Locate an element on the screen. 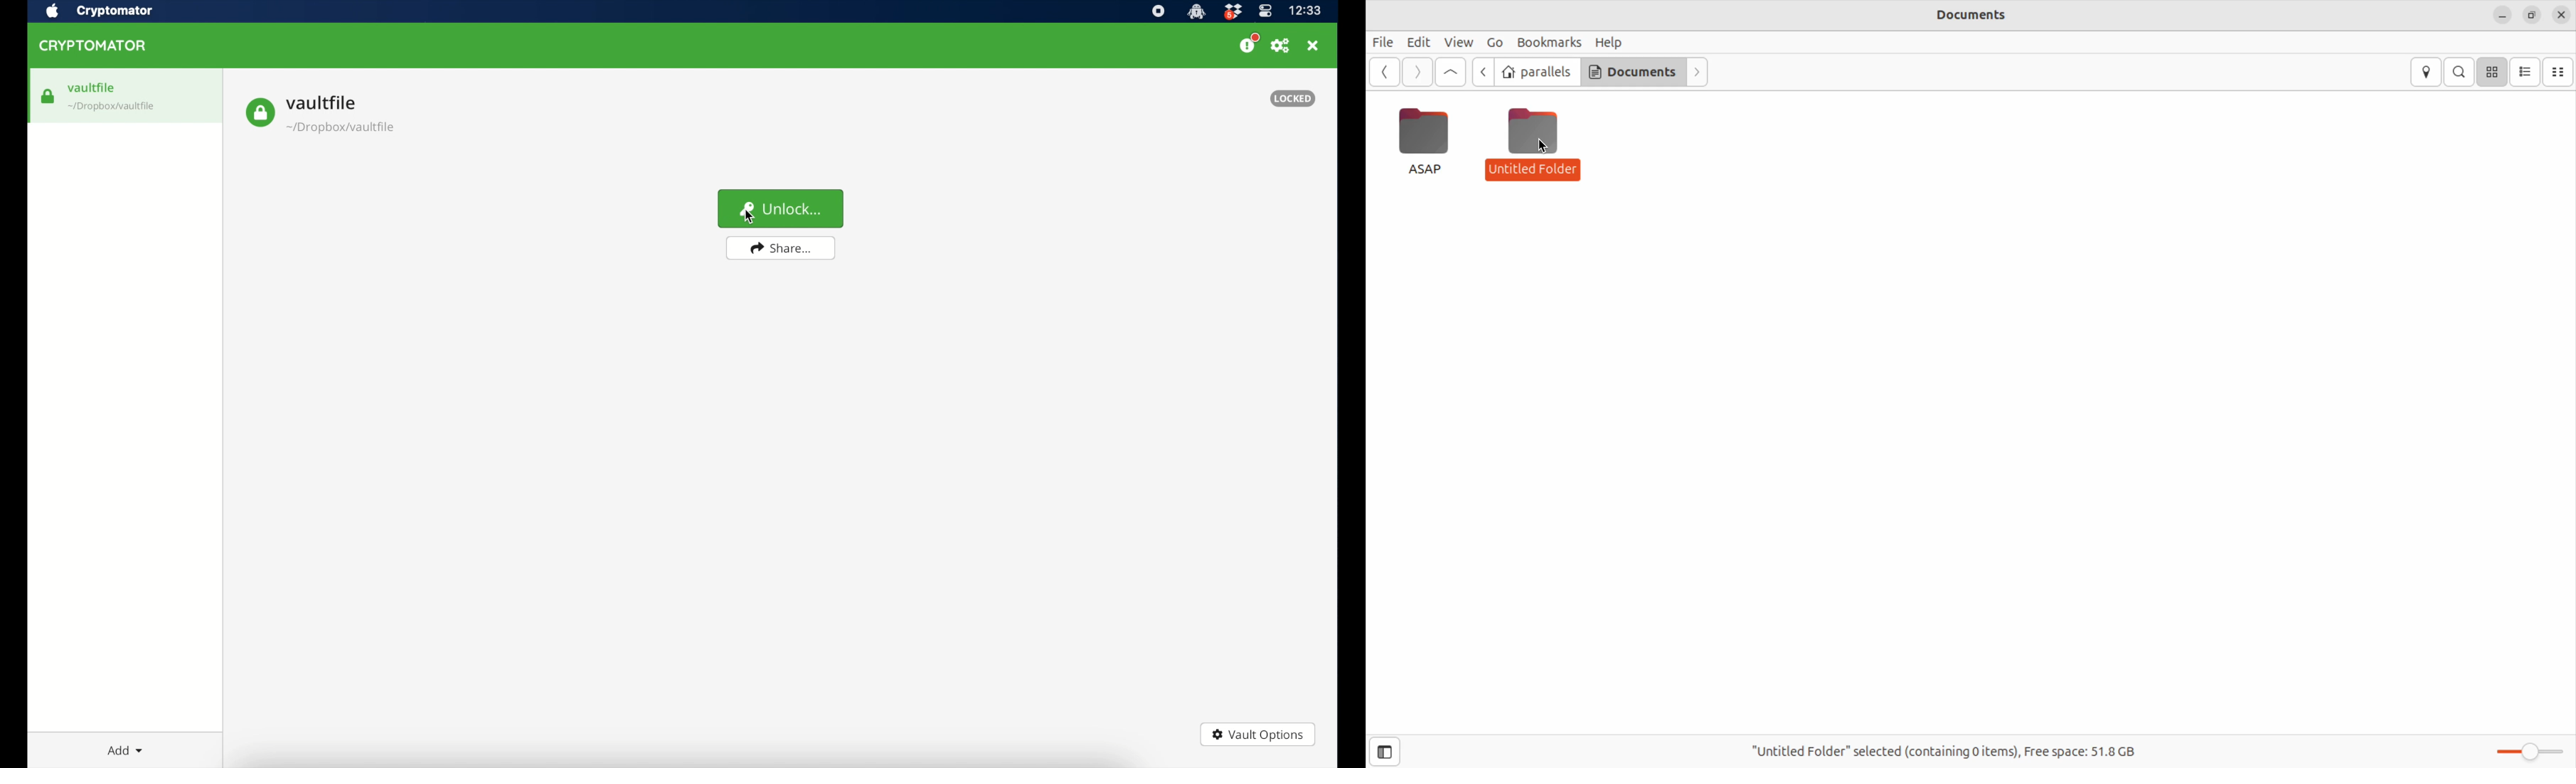 The height and width of the screenshot is (784, 2576). icon view is located at coordinates (2494, 72).